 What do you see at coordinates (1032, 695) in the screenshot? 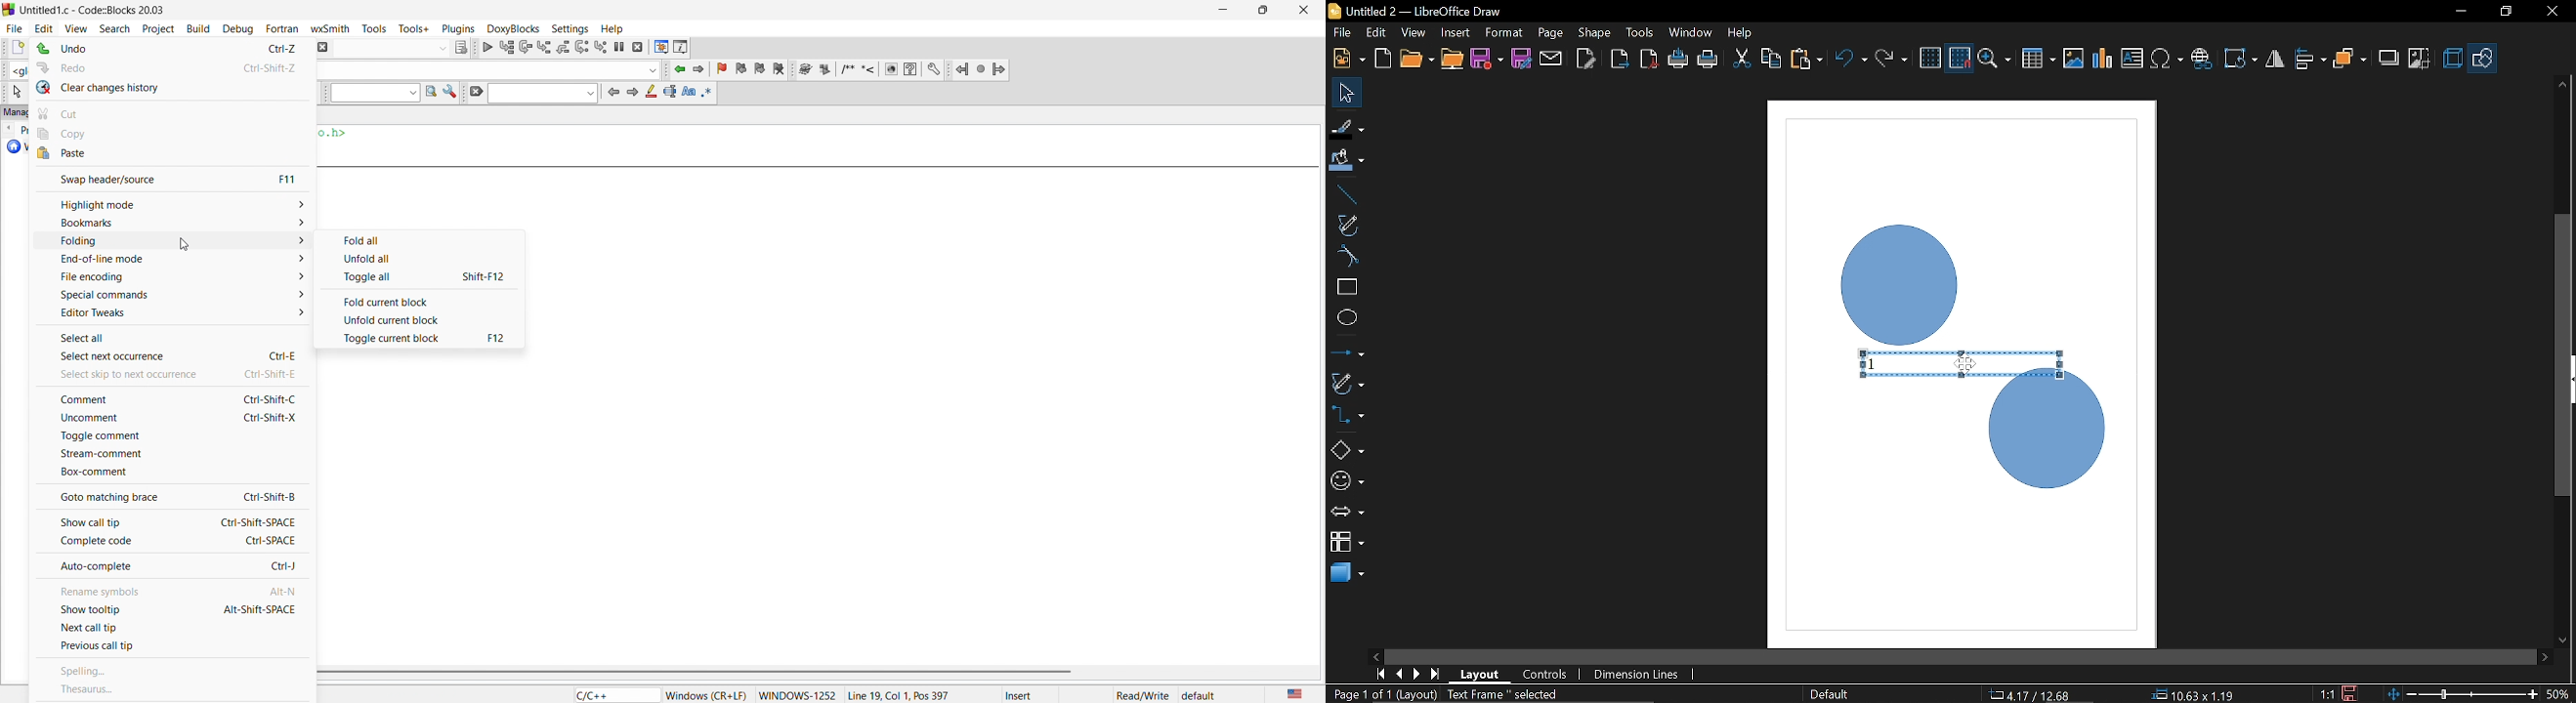
I see `Insert` at bounding box center [1032, 695].